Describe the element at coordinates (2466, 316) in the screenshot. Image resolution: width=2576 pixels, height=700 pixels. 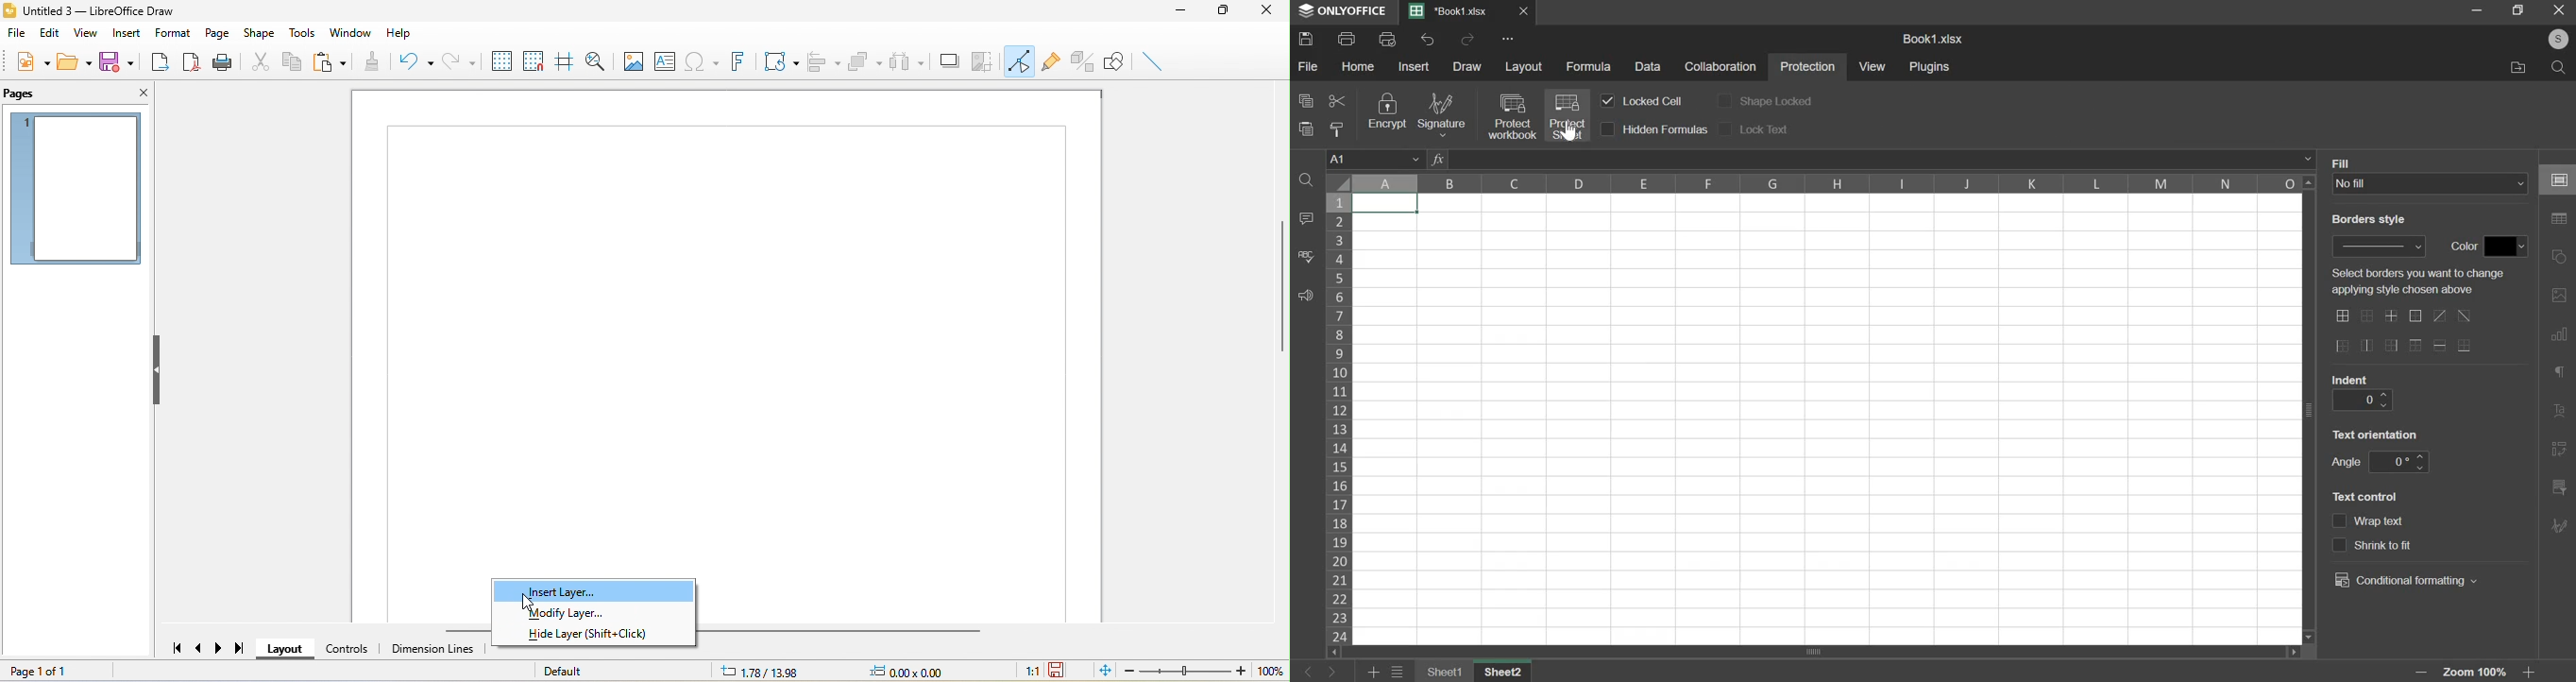
I see `border options` at that location.